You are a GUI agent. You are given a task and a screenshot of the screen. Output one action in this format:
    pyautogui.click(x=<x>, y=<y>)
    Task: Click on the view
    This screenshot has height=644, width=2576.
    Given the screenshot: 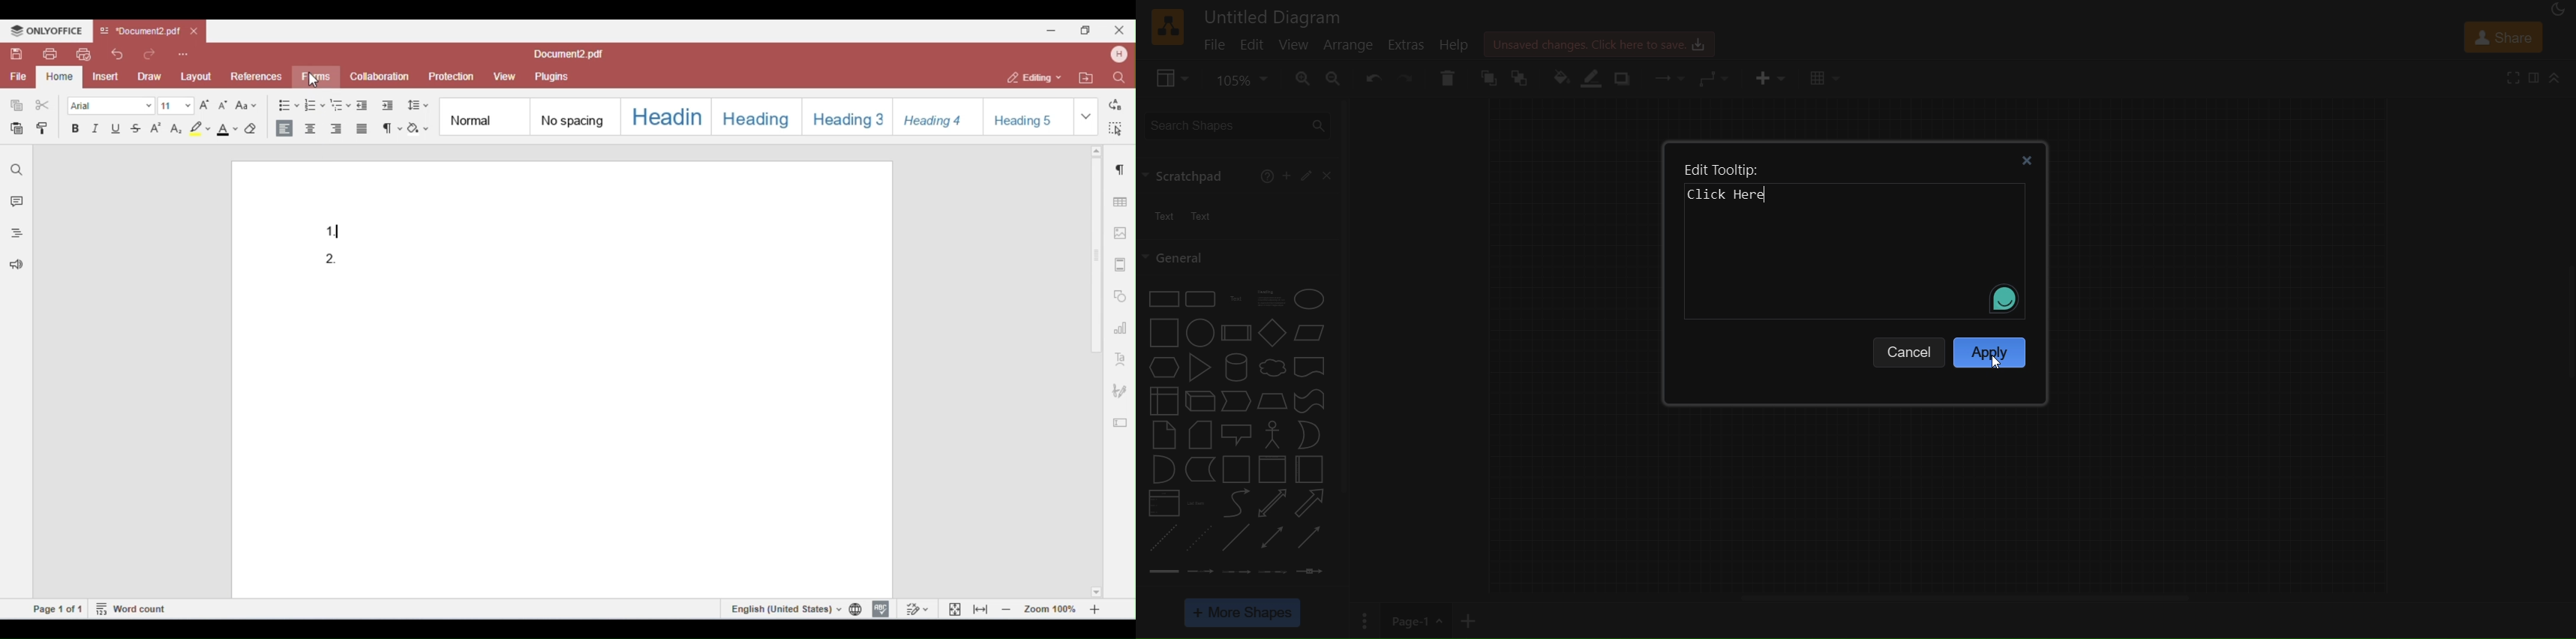 What is the action you would take?
    pyautogui.click(x=1169, y=76)
    